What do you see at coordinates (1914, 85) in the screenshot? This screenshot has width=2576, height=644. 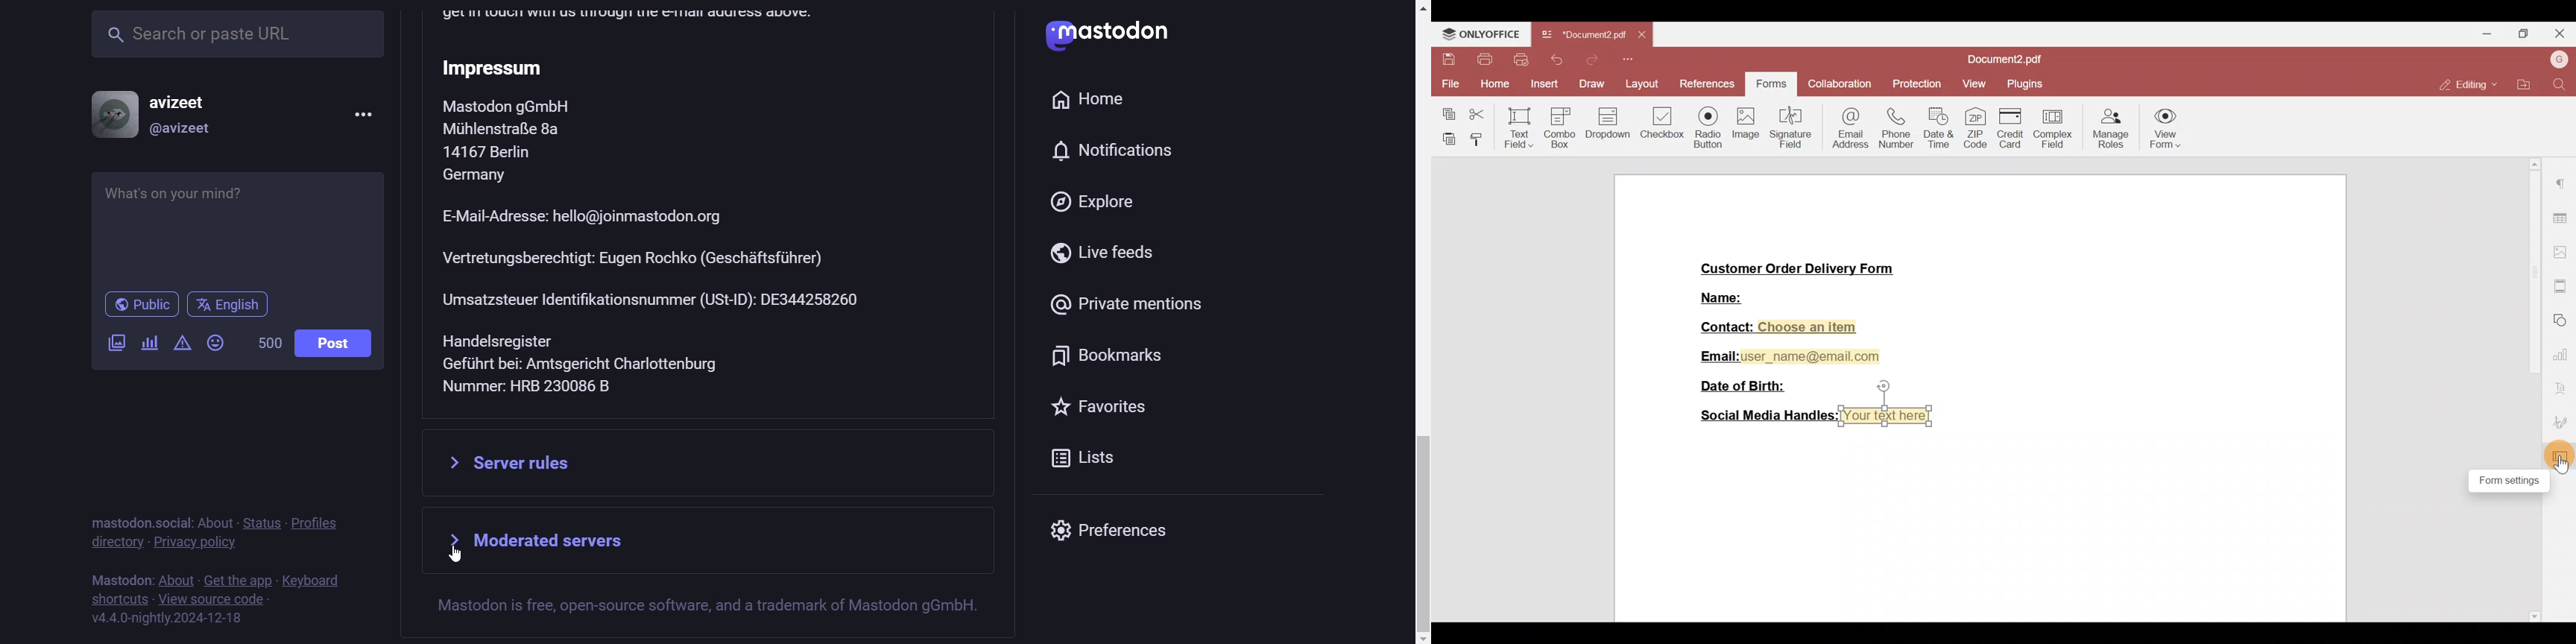 I see `Protection` at bounding box center [1914, 85].